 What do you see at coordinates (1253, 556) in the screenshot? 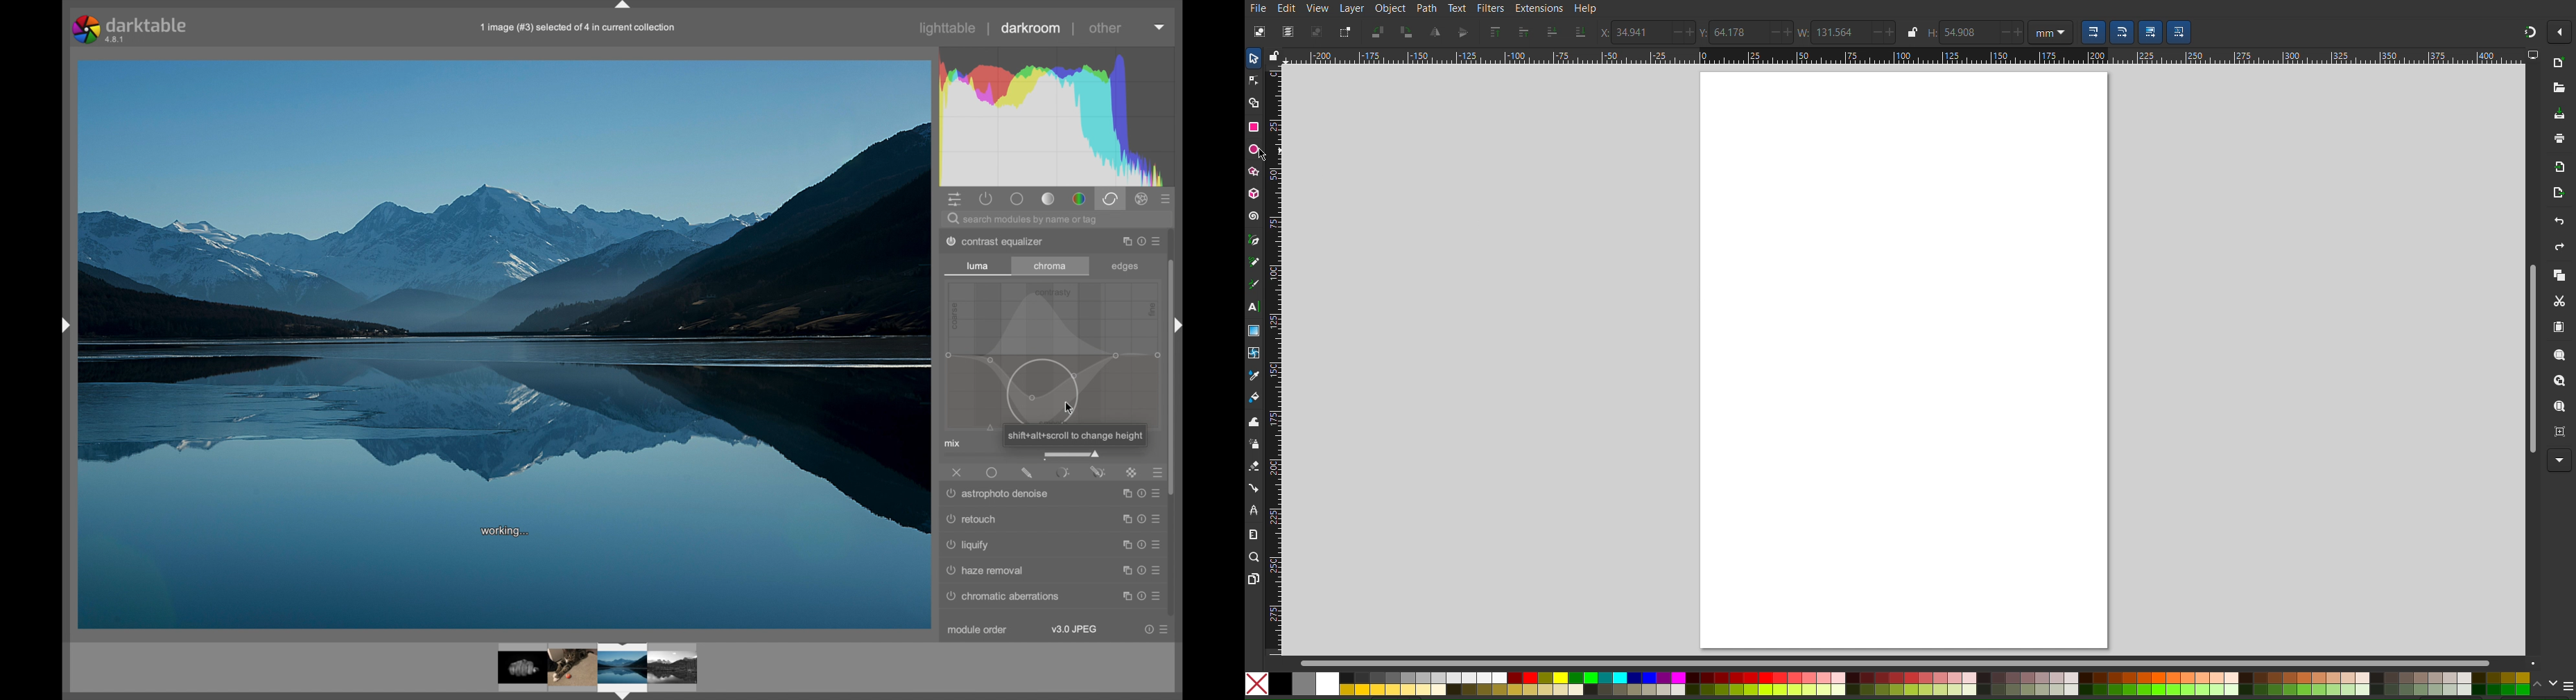
I see `Zoom Tool` at bounding box center [1253, 556].